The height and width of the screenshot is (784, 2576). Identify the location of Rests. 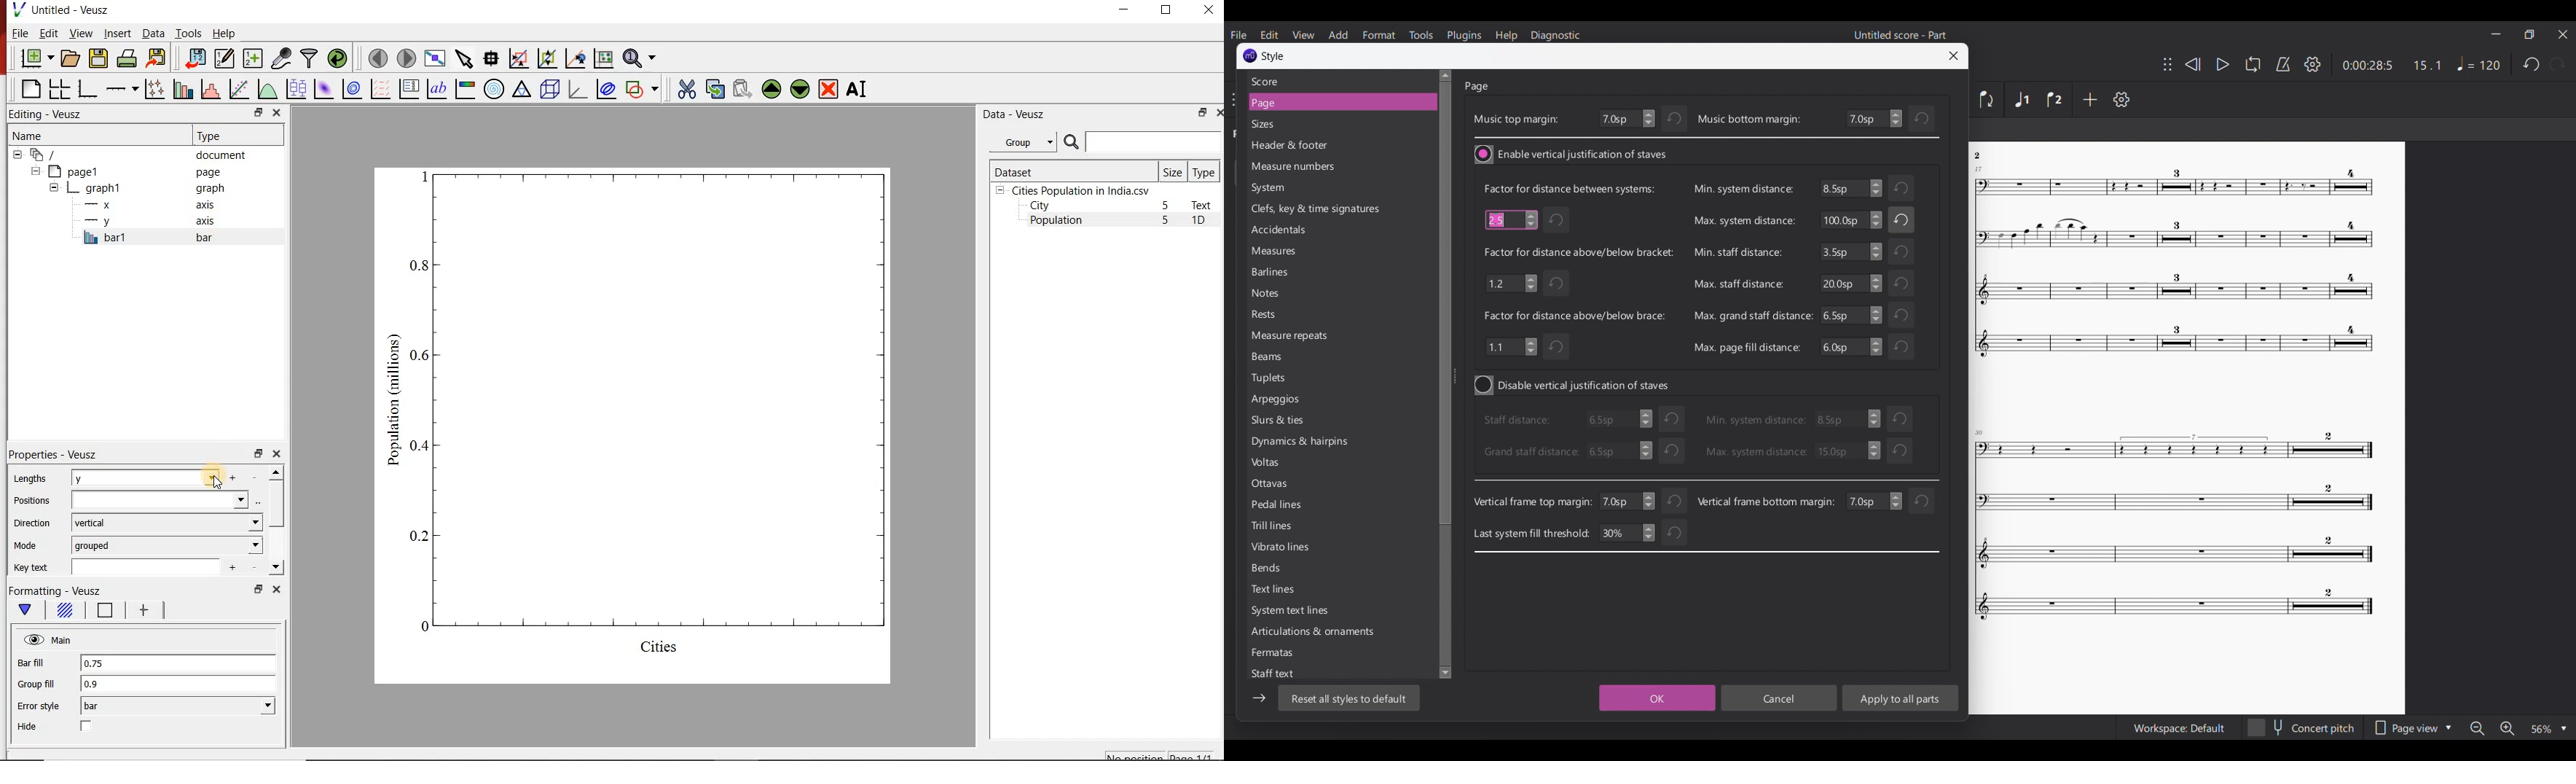
(1289, 316).